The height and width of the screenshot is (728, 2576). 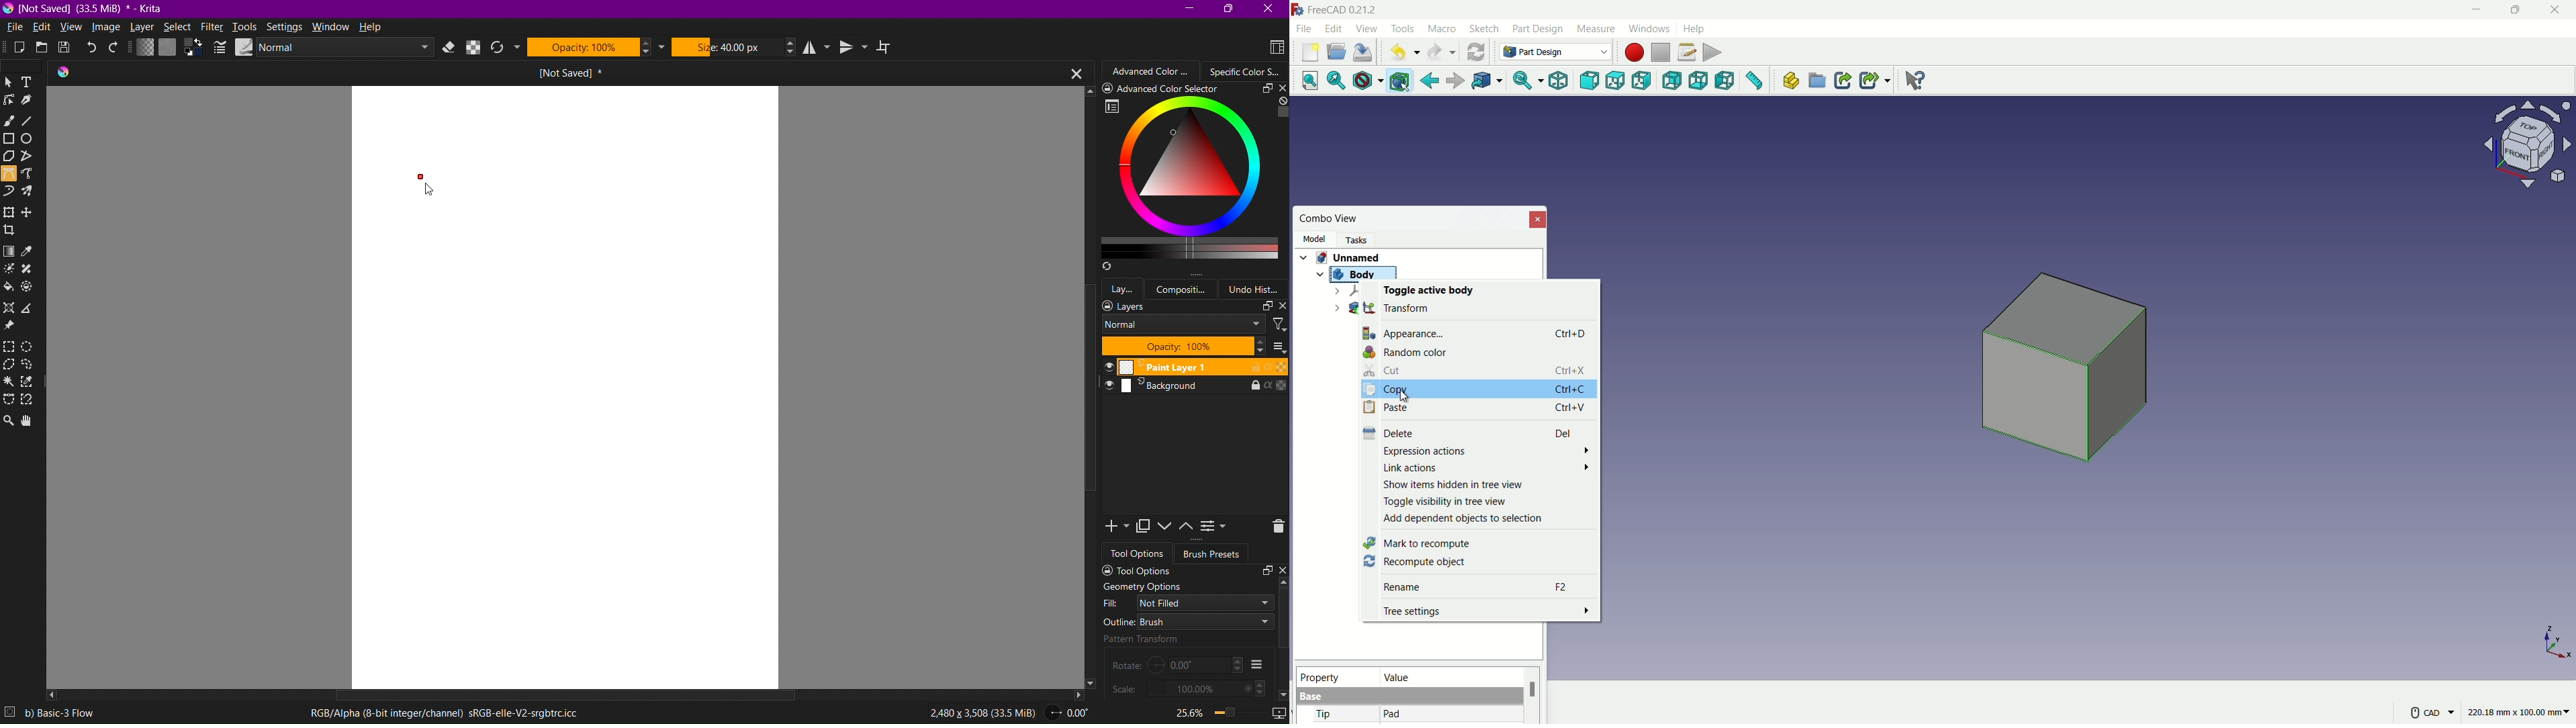 I want to click on back view, so click(x=1673, y=82).